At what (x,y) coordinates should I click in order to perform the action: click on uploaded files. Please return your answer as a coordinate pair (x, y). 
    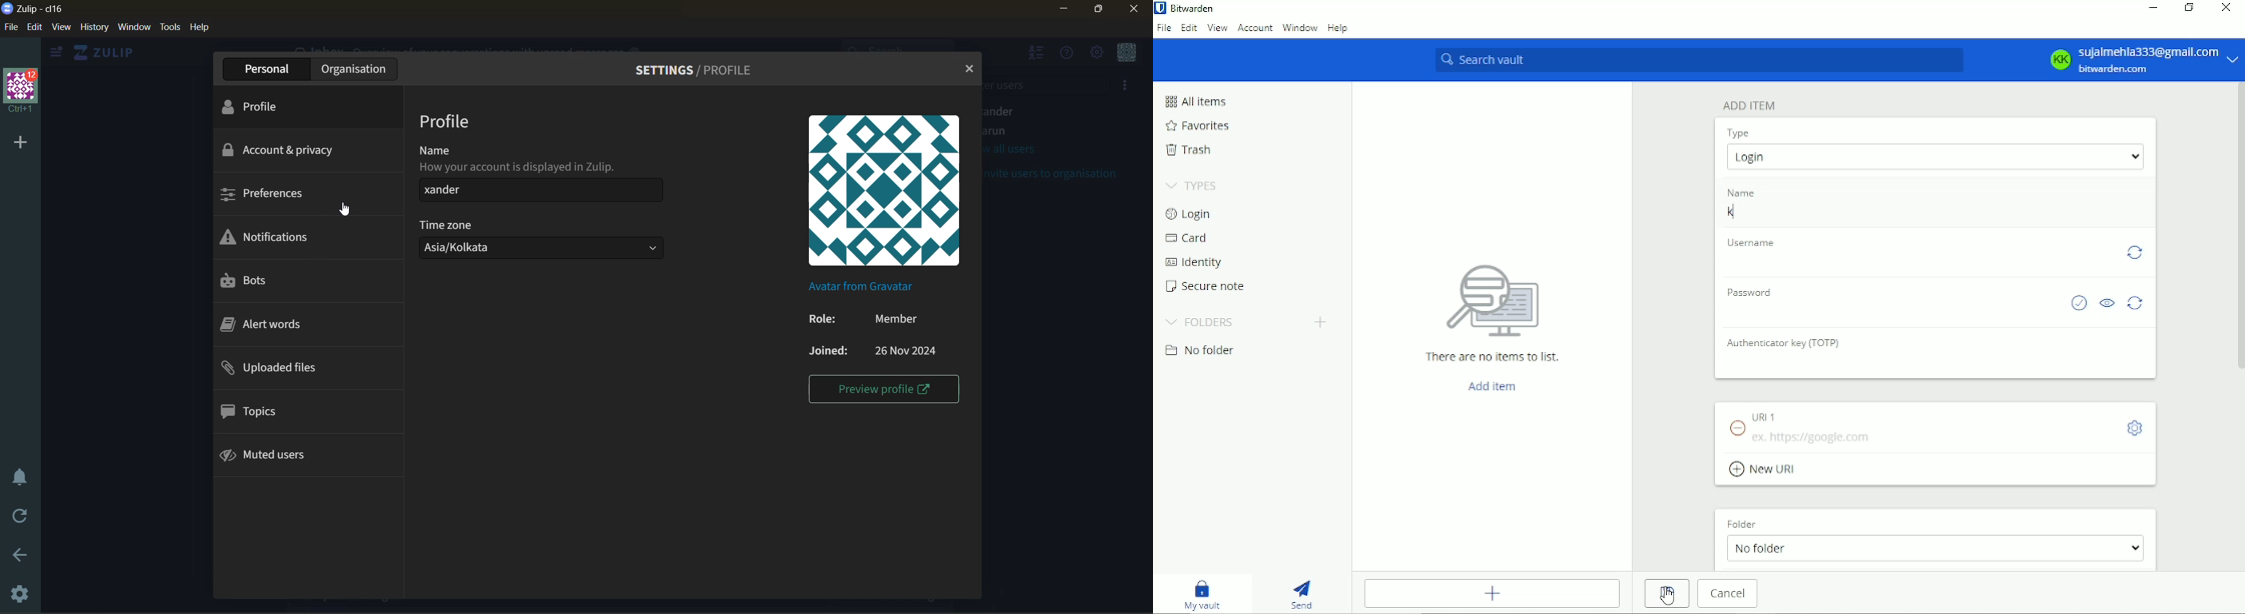
    Looking at the image, I should click on (284, 369).